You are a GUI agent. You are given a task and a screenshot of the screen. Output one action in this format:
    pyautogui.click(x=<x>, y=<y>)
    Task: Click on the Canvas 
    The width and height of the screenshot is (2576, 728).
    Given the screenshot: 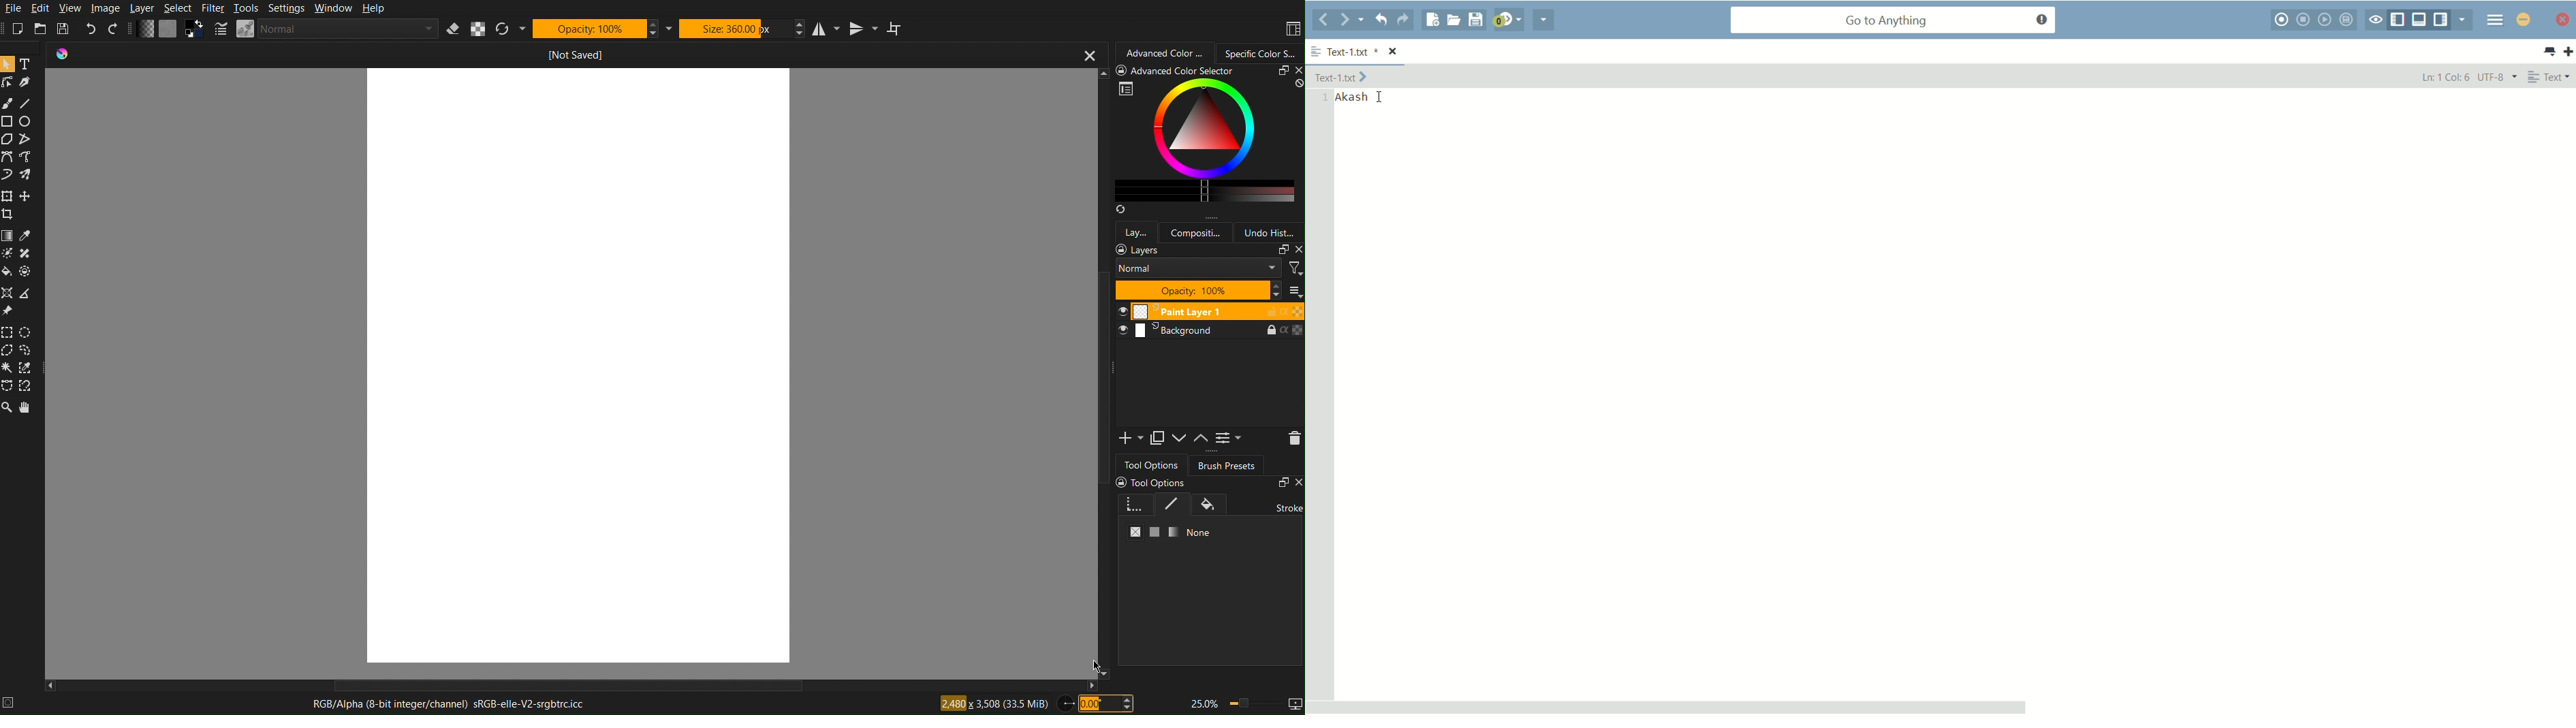 What is the action you would take?
    pyautogui.click(x=578, y=369)
    